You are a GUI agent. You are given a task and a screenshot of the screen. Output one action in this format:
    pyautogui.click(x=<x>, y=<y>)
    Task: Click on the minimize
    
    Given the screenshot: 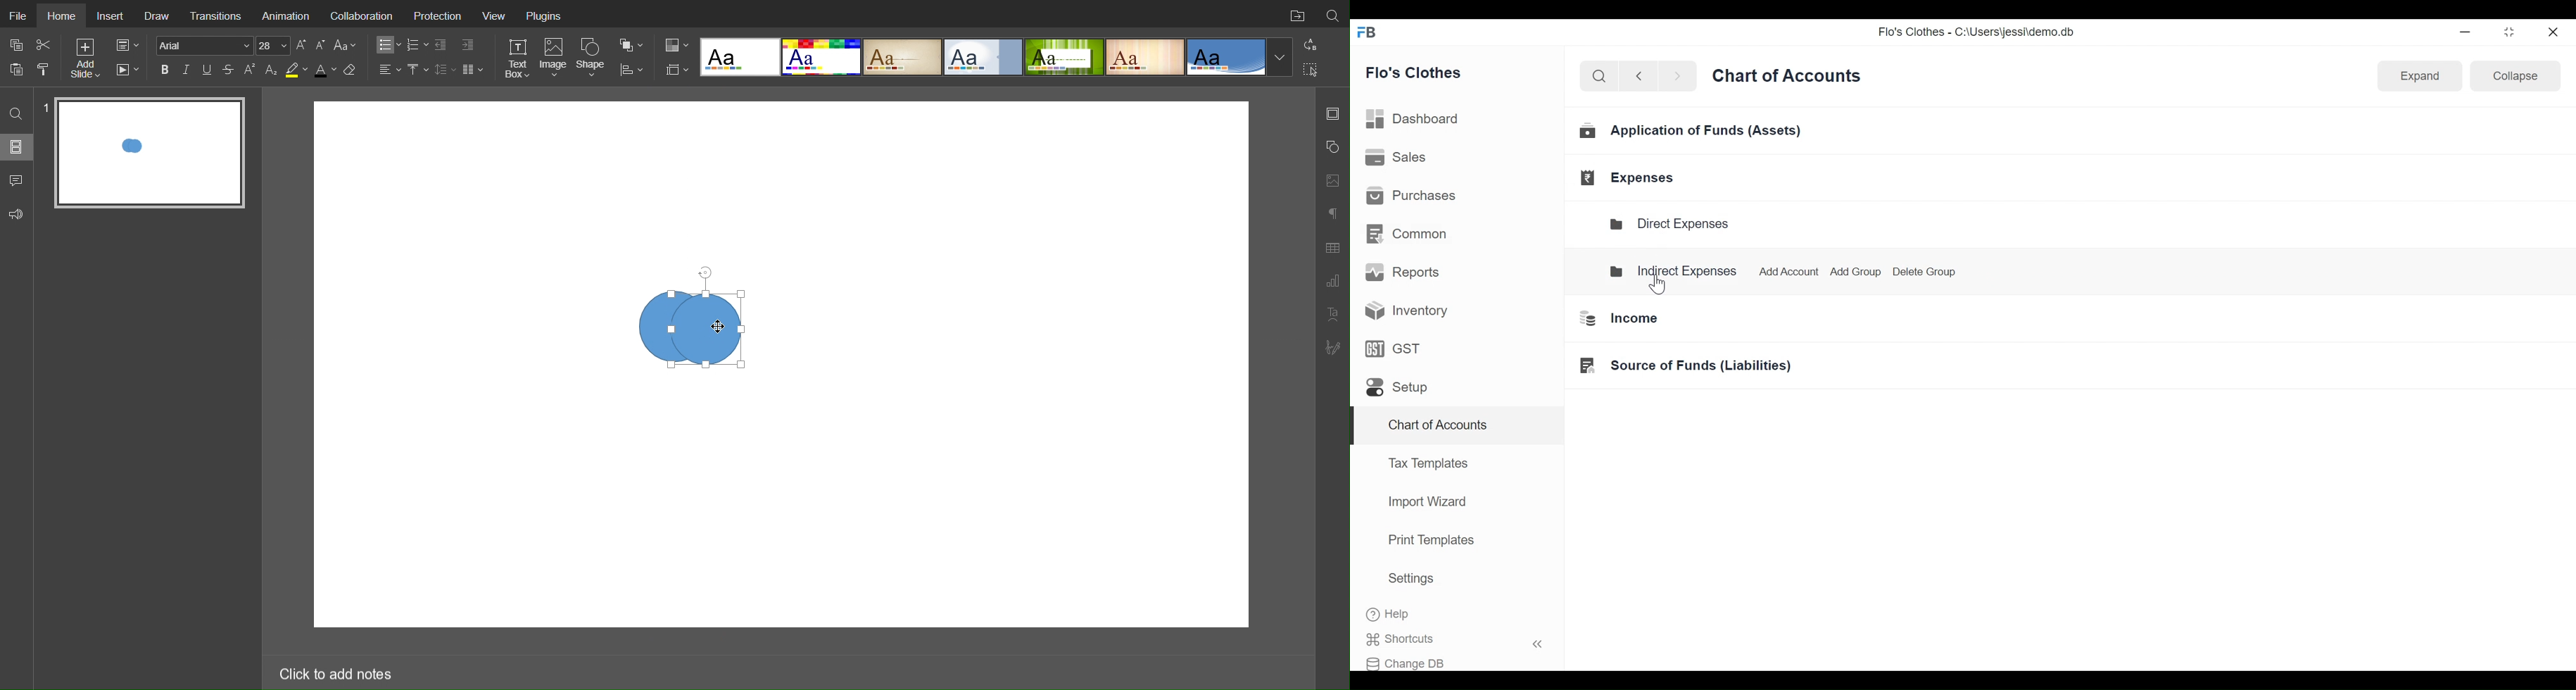 What is the action you would take?
    pyautogui.click(x=2468, y=32)
    